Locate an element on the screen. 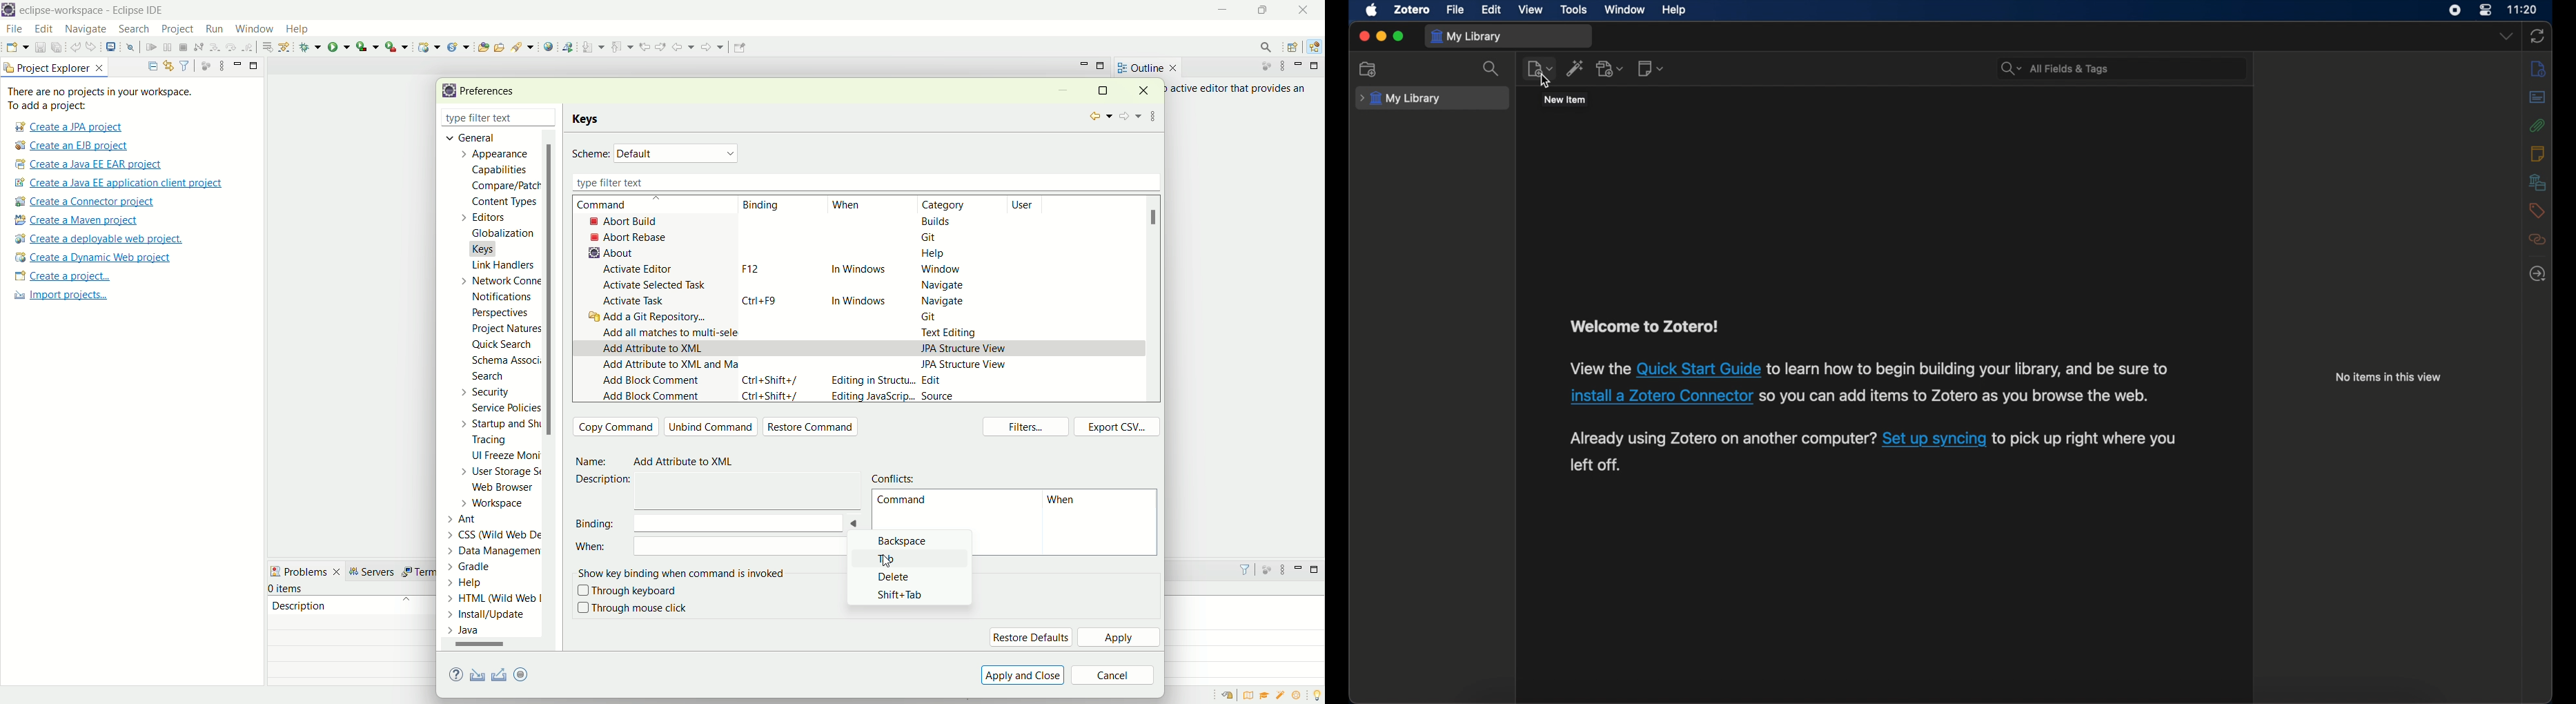  debug is located at coordinates (311, 47).